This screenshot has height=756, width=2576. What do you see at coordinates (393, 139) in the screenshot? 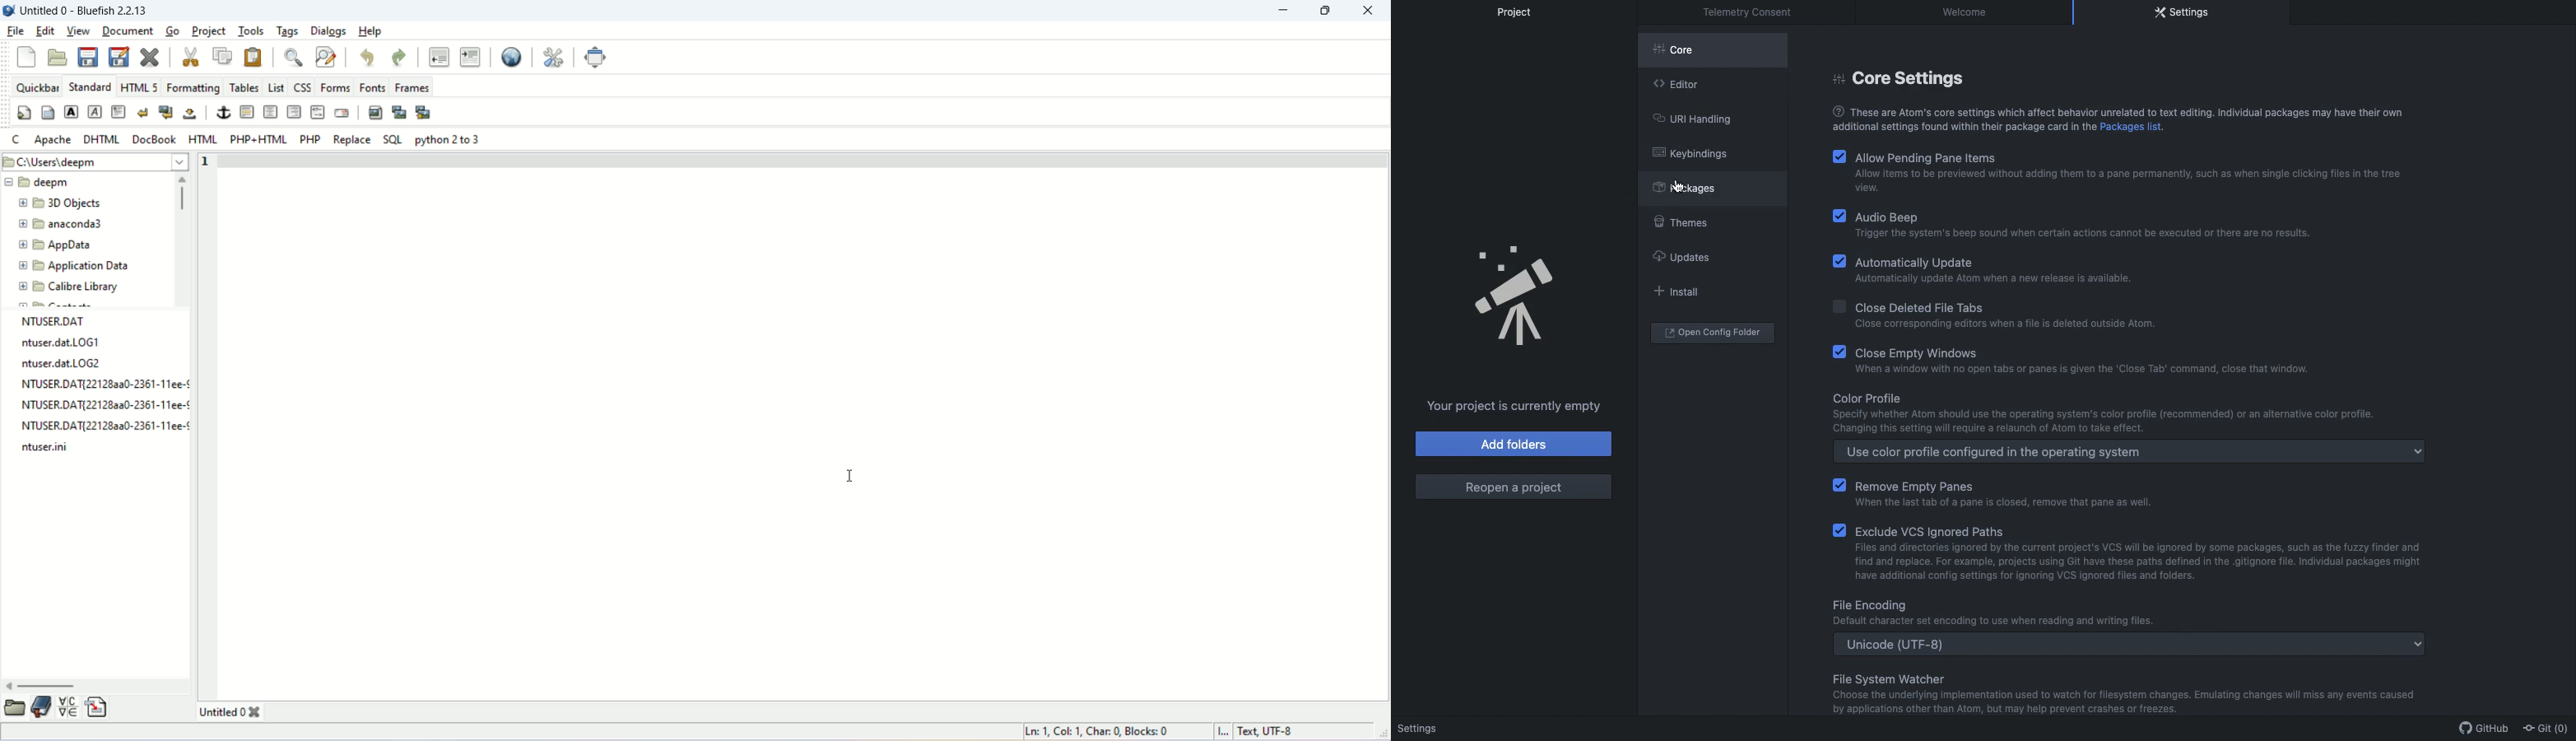
I see `SQL` at bounding box center [393, 139].